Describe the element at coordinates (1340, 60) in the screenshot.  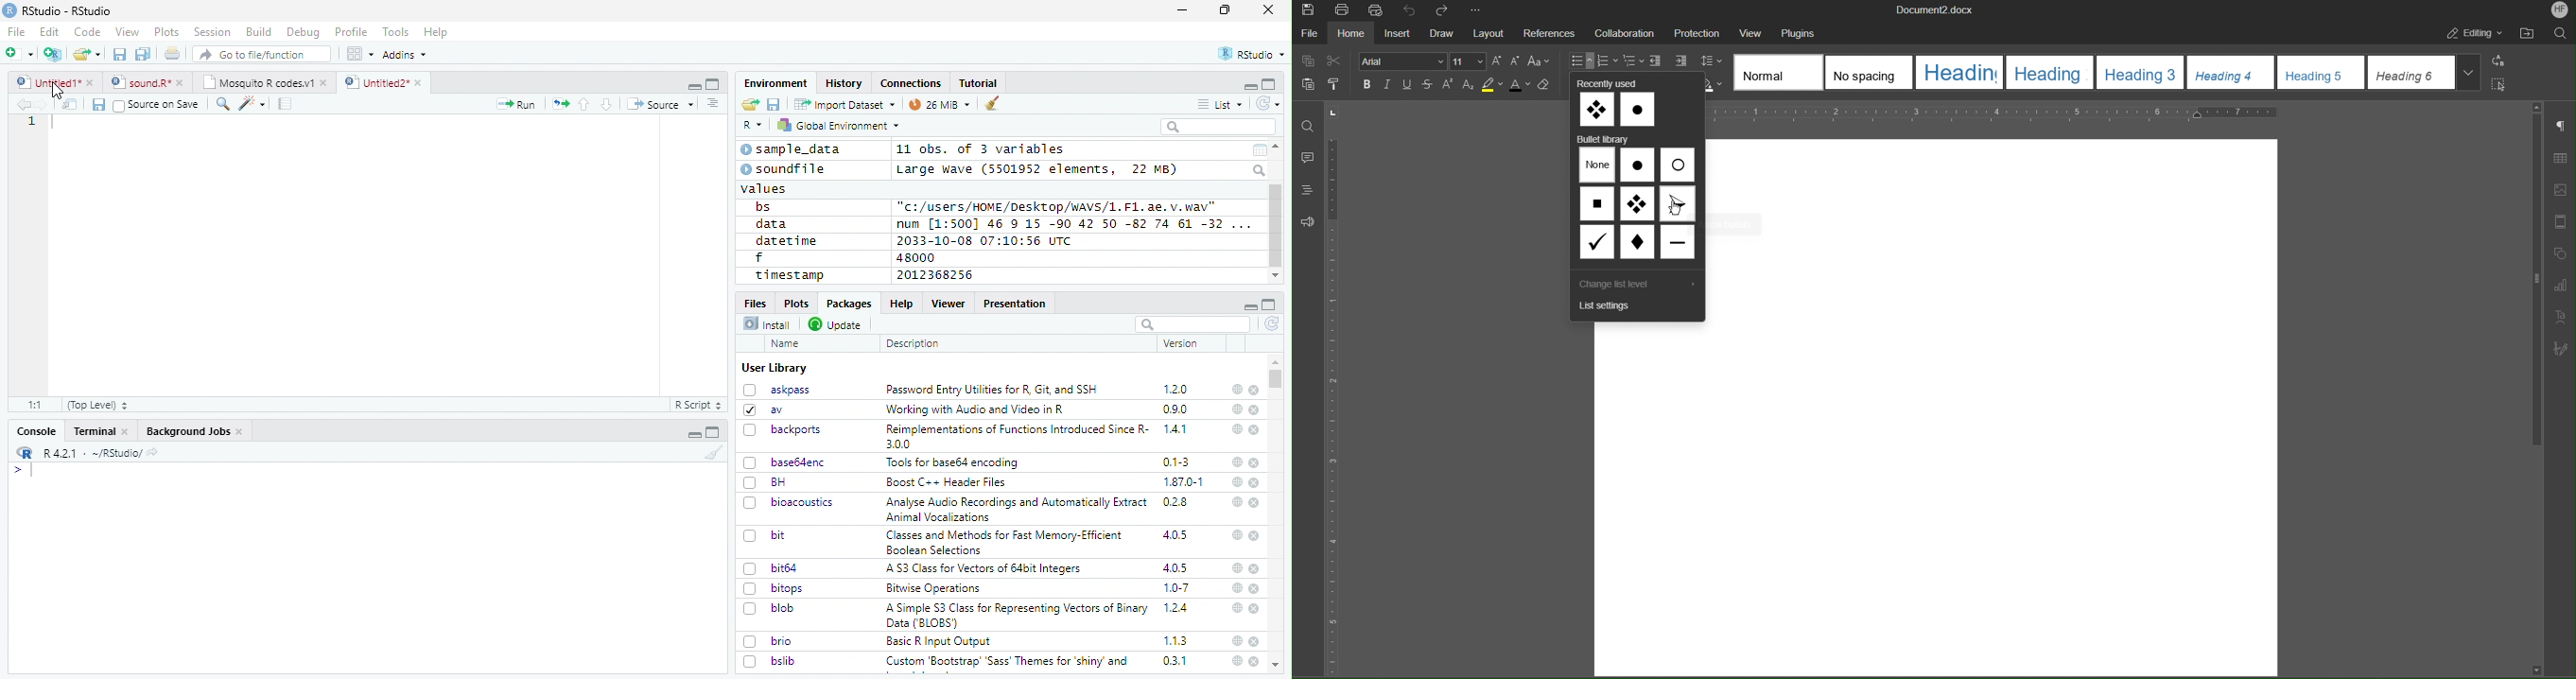
I see `Cut` at that location.